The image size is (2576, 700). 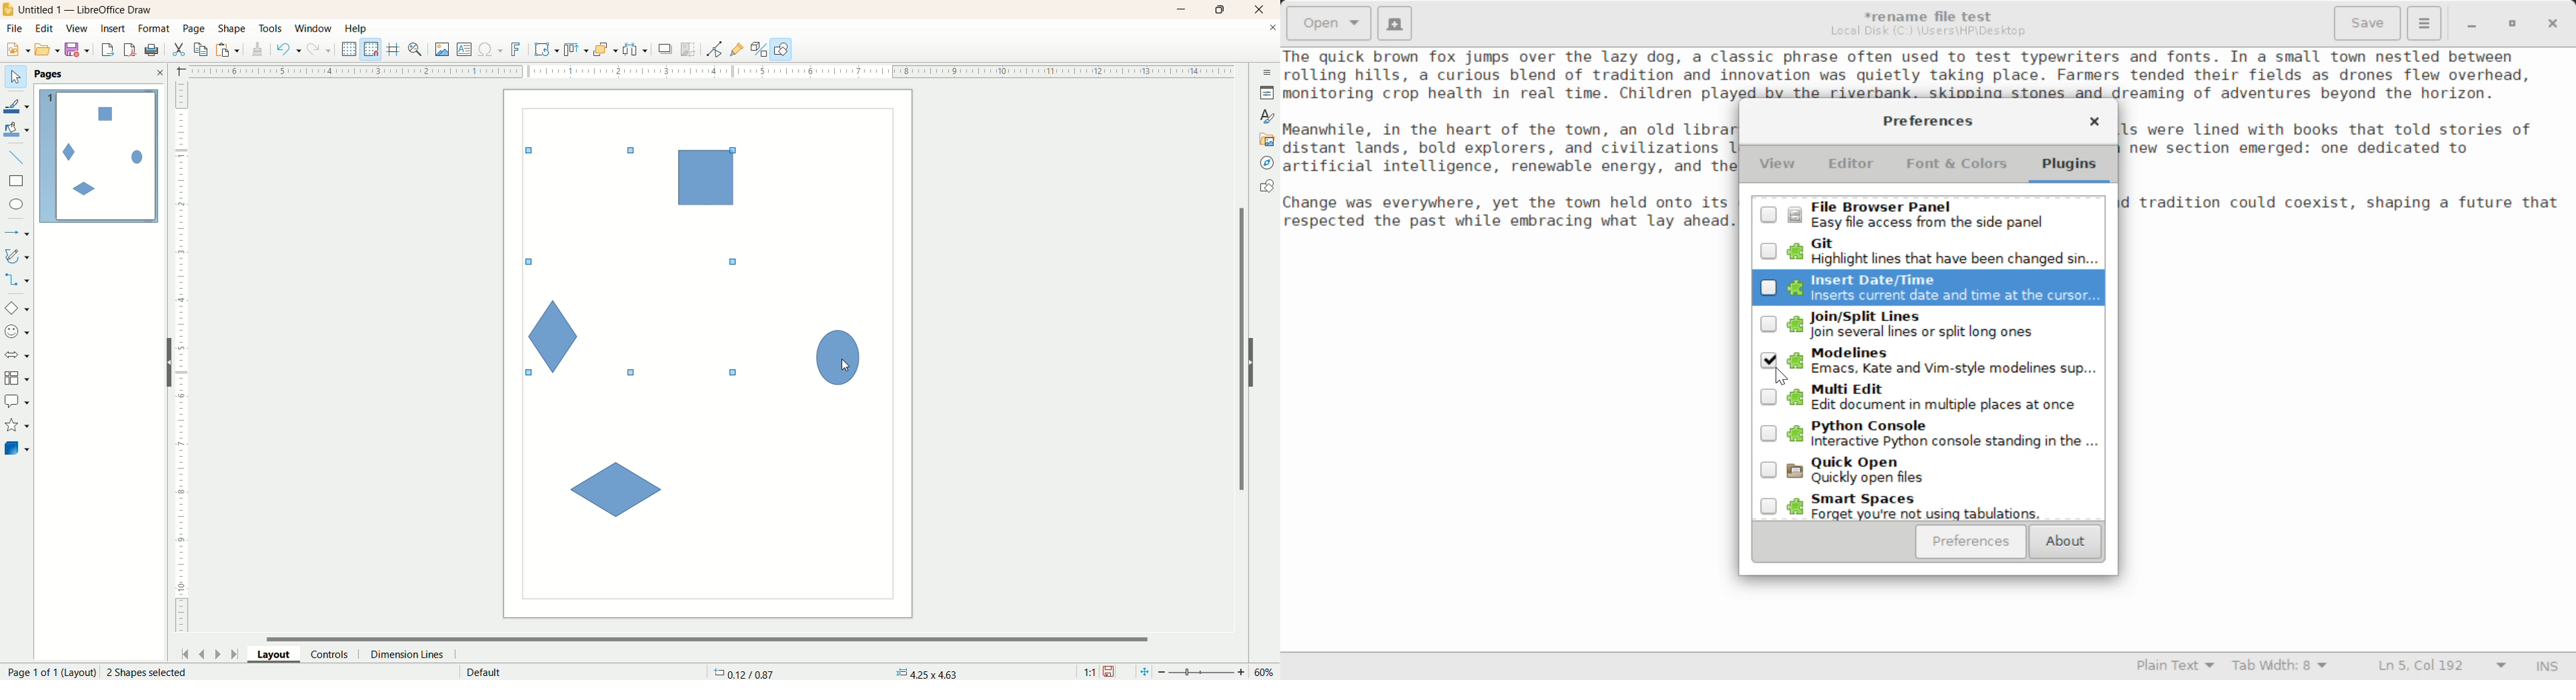 What do you see at coordinates (78, 29) in the screenshot?
I see `view` at bounding box center [78, 29].